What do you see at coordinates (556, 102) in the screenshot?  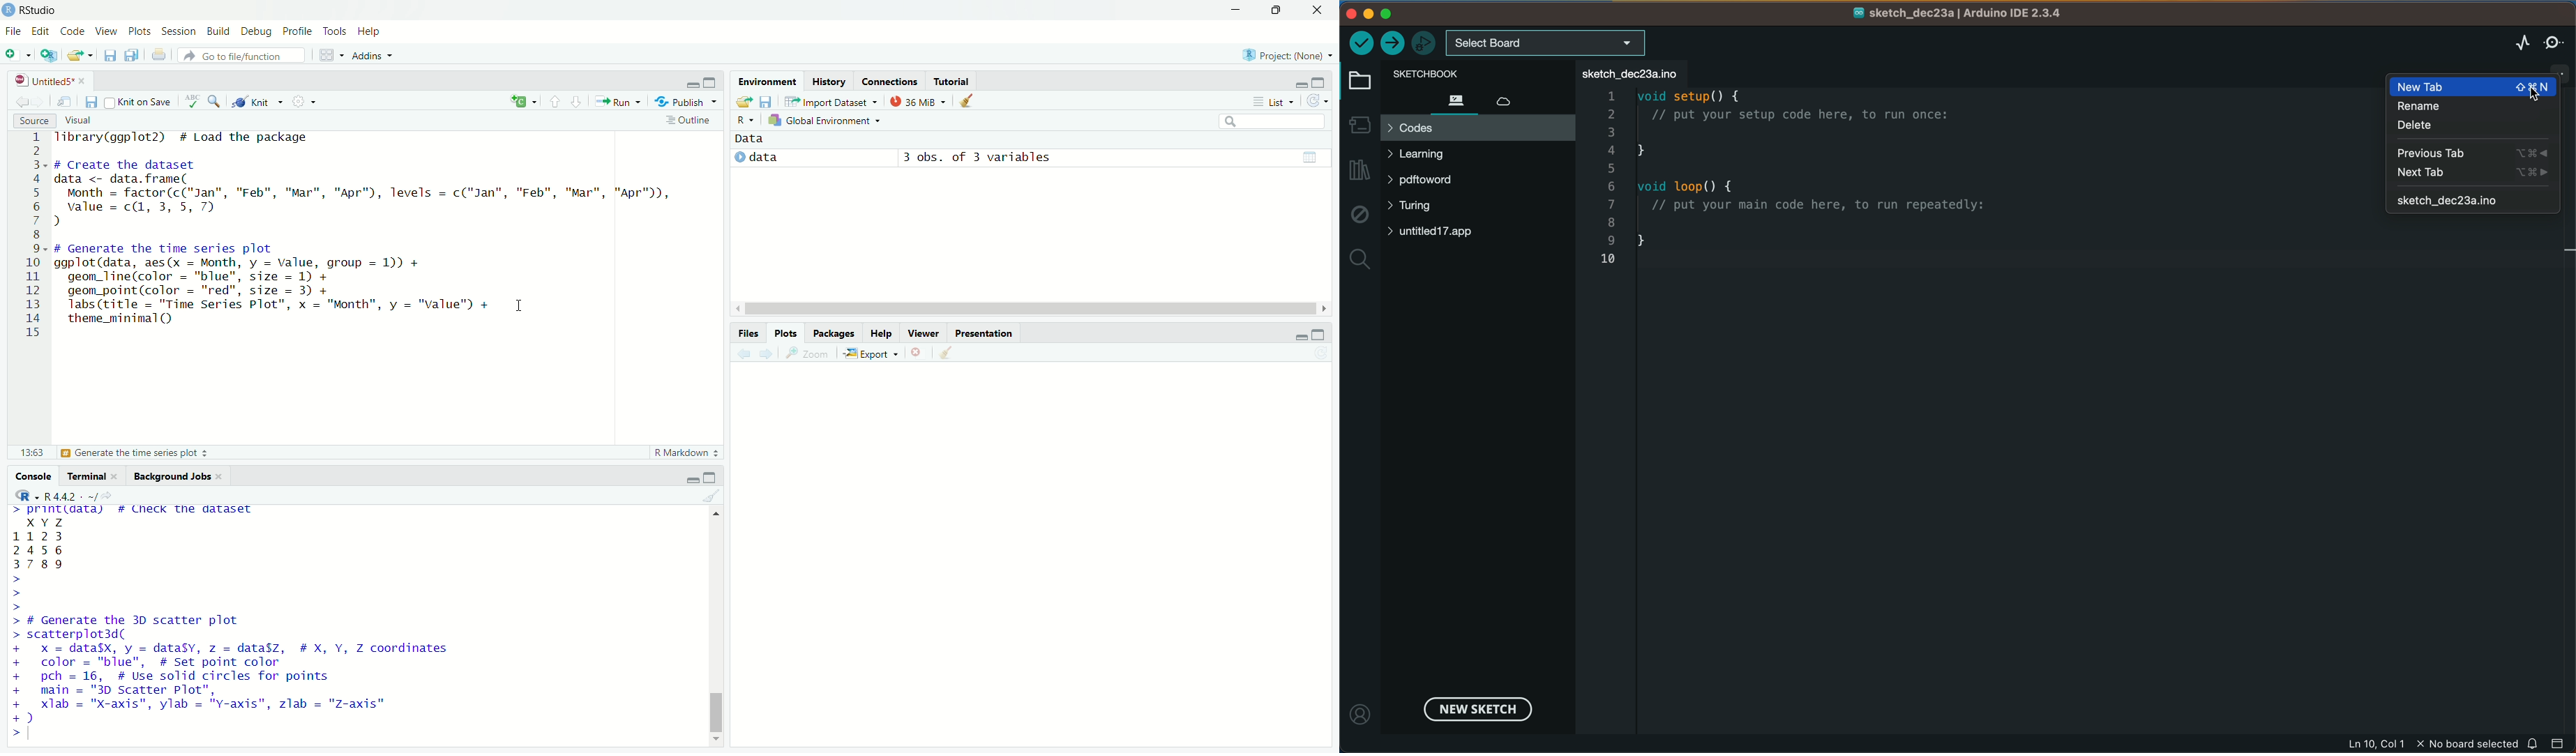 I see `go to previous chunk/section` at bounding box center [556, 102].